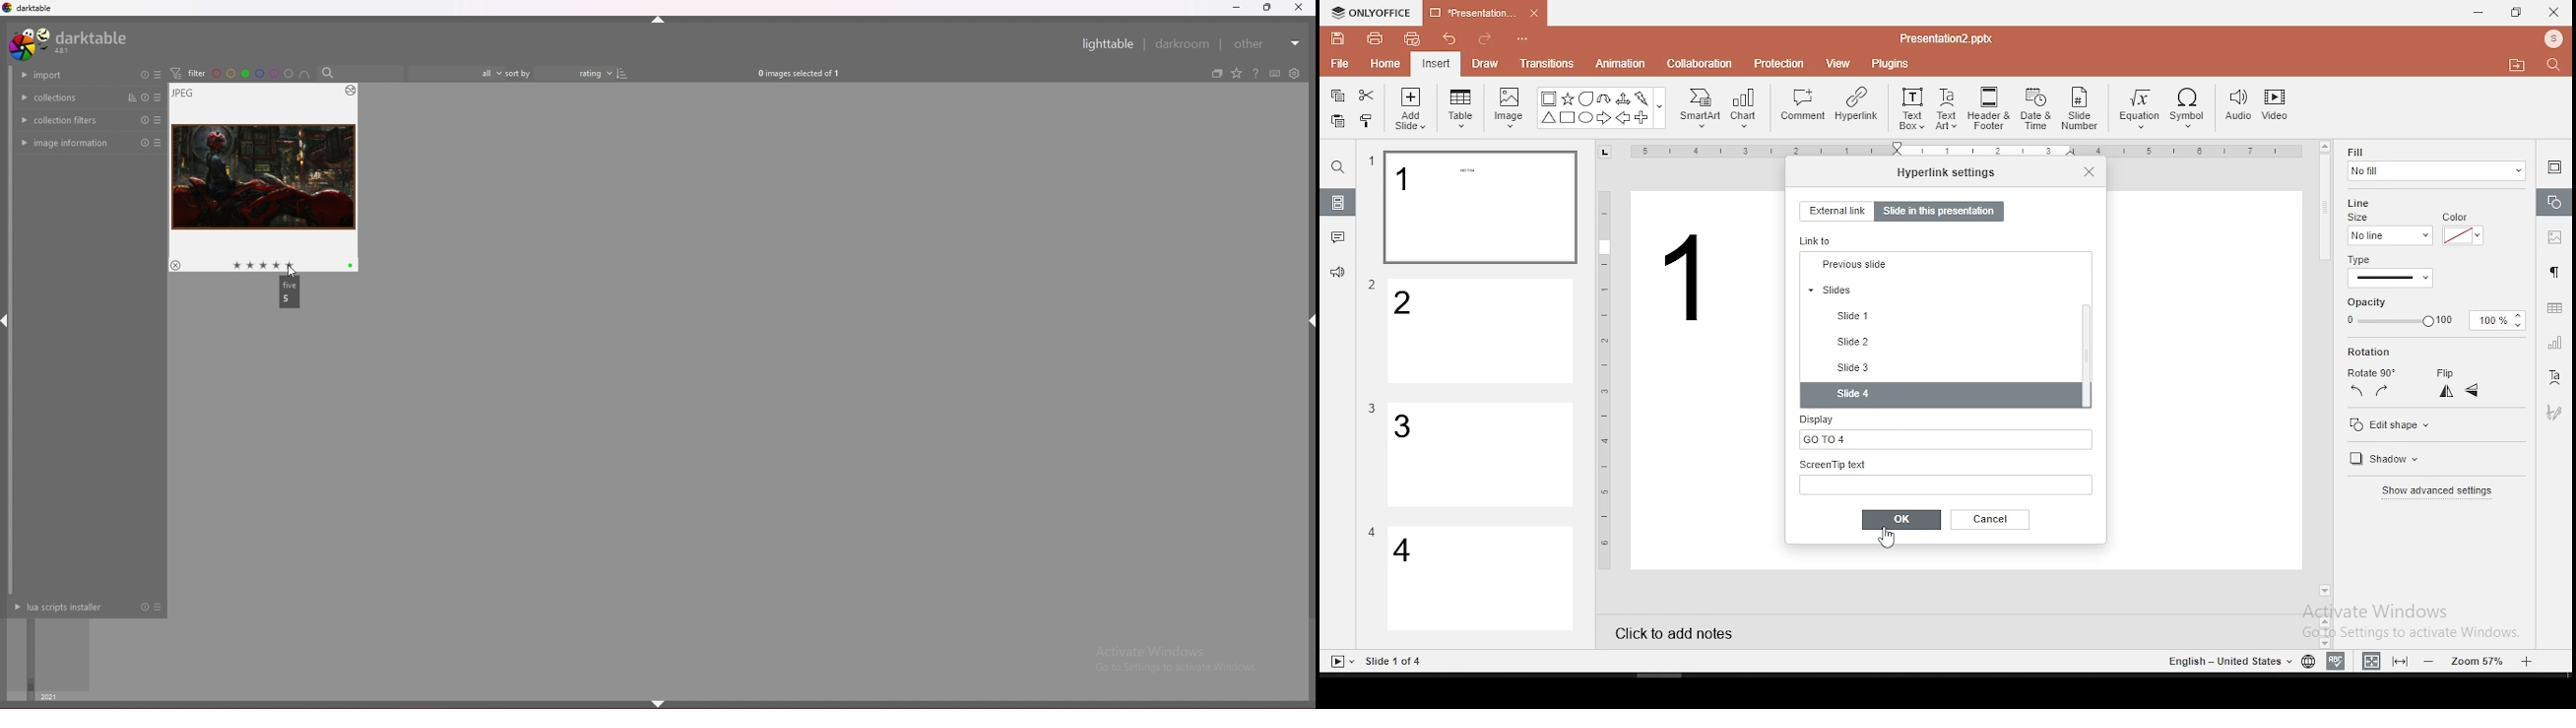  I want to click on import, so click(74, 75).